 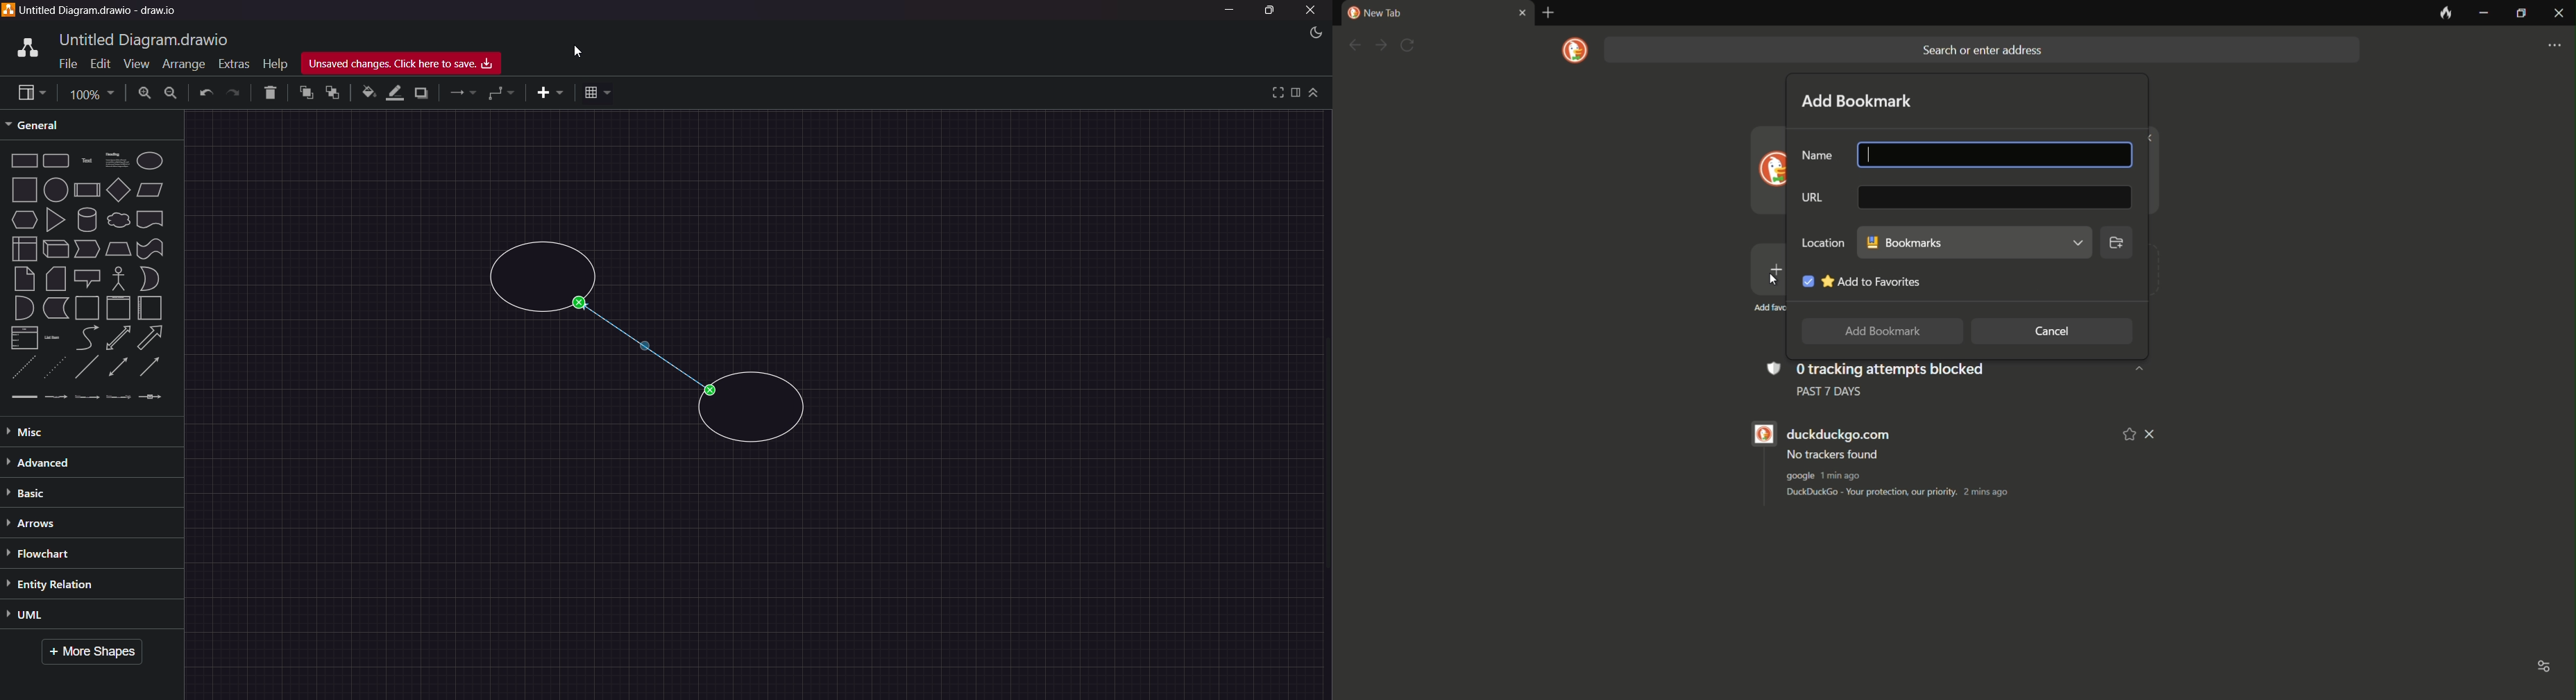 What do you see at coordinates (1870, 155) in the screenshot?
I see `cursor` at bounding box center [1870, 155].